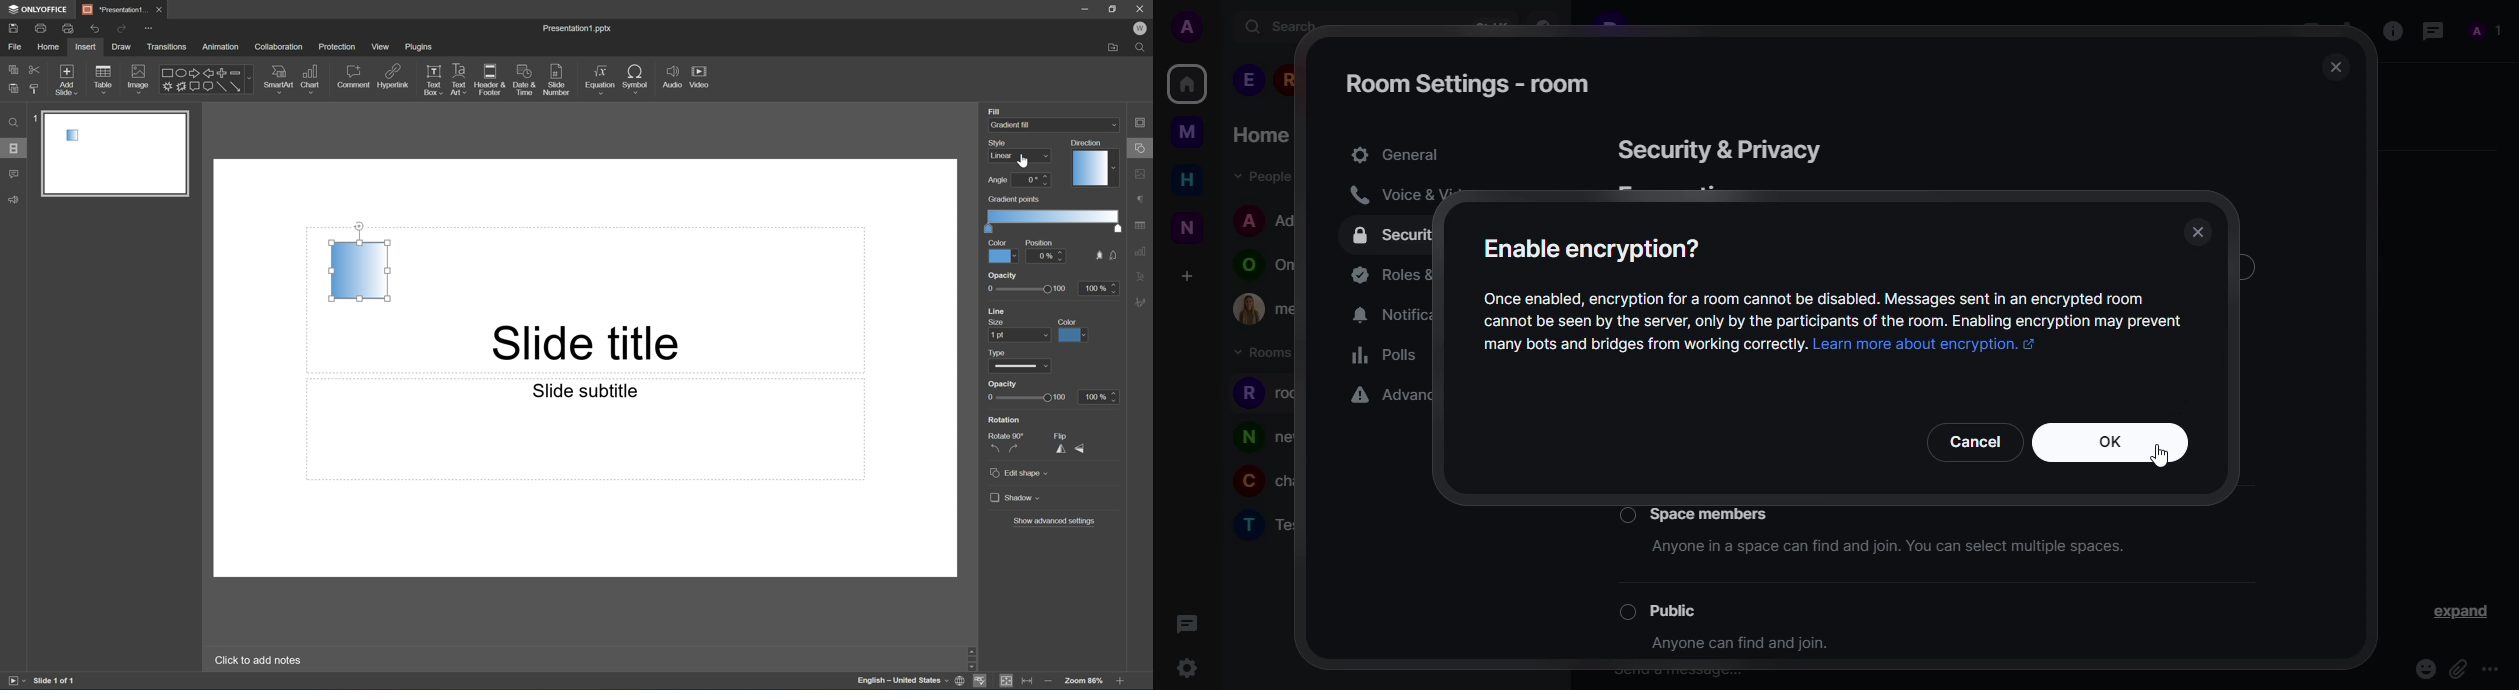 Image resolution: width=2520 pixels, height=700 pixels. Describe the element at coordinates (2430, 30) in the screenshot. I see `threads` at that location.